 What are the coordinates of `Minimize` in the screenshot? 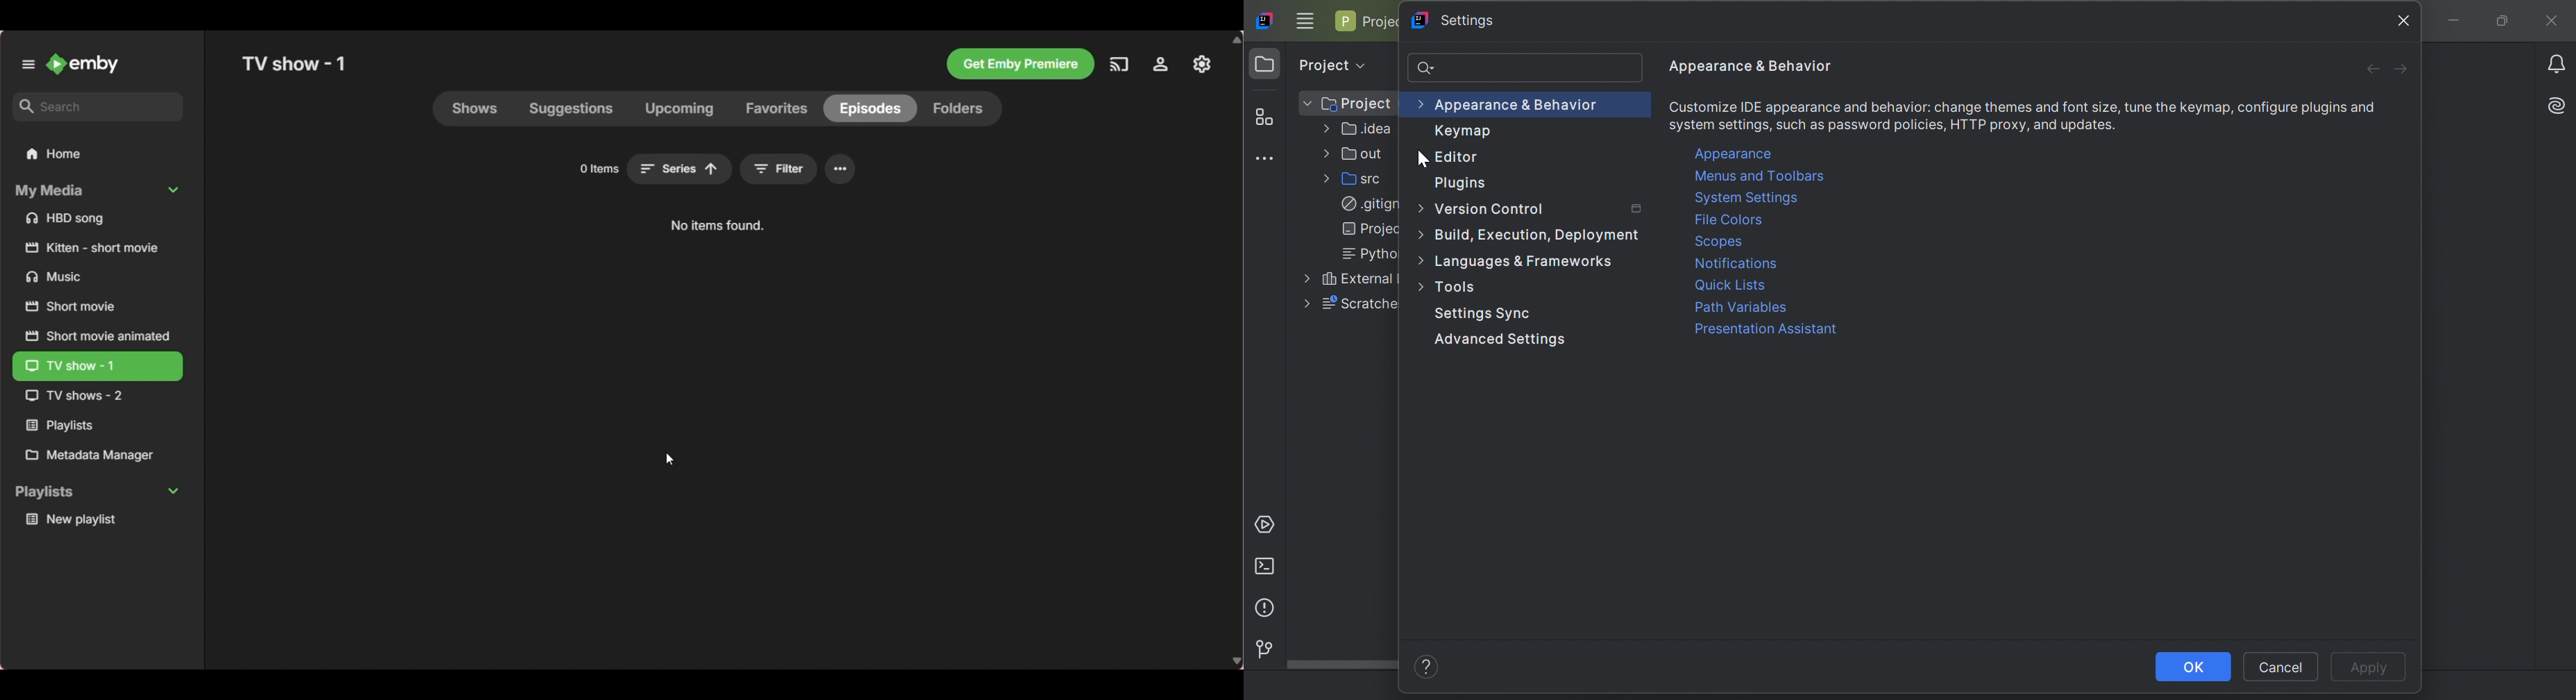 It's located at (2459, 22).